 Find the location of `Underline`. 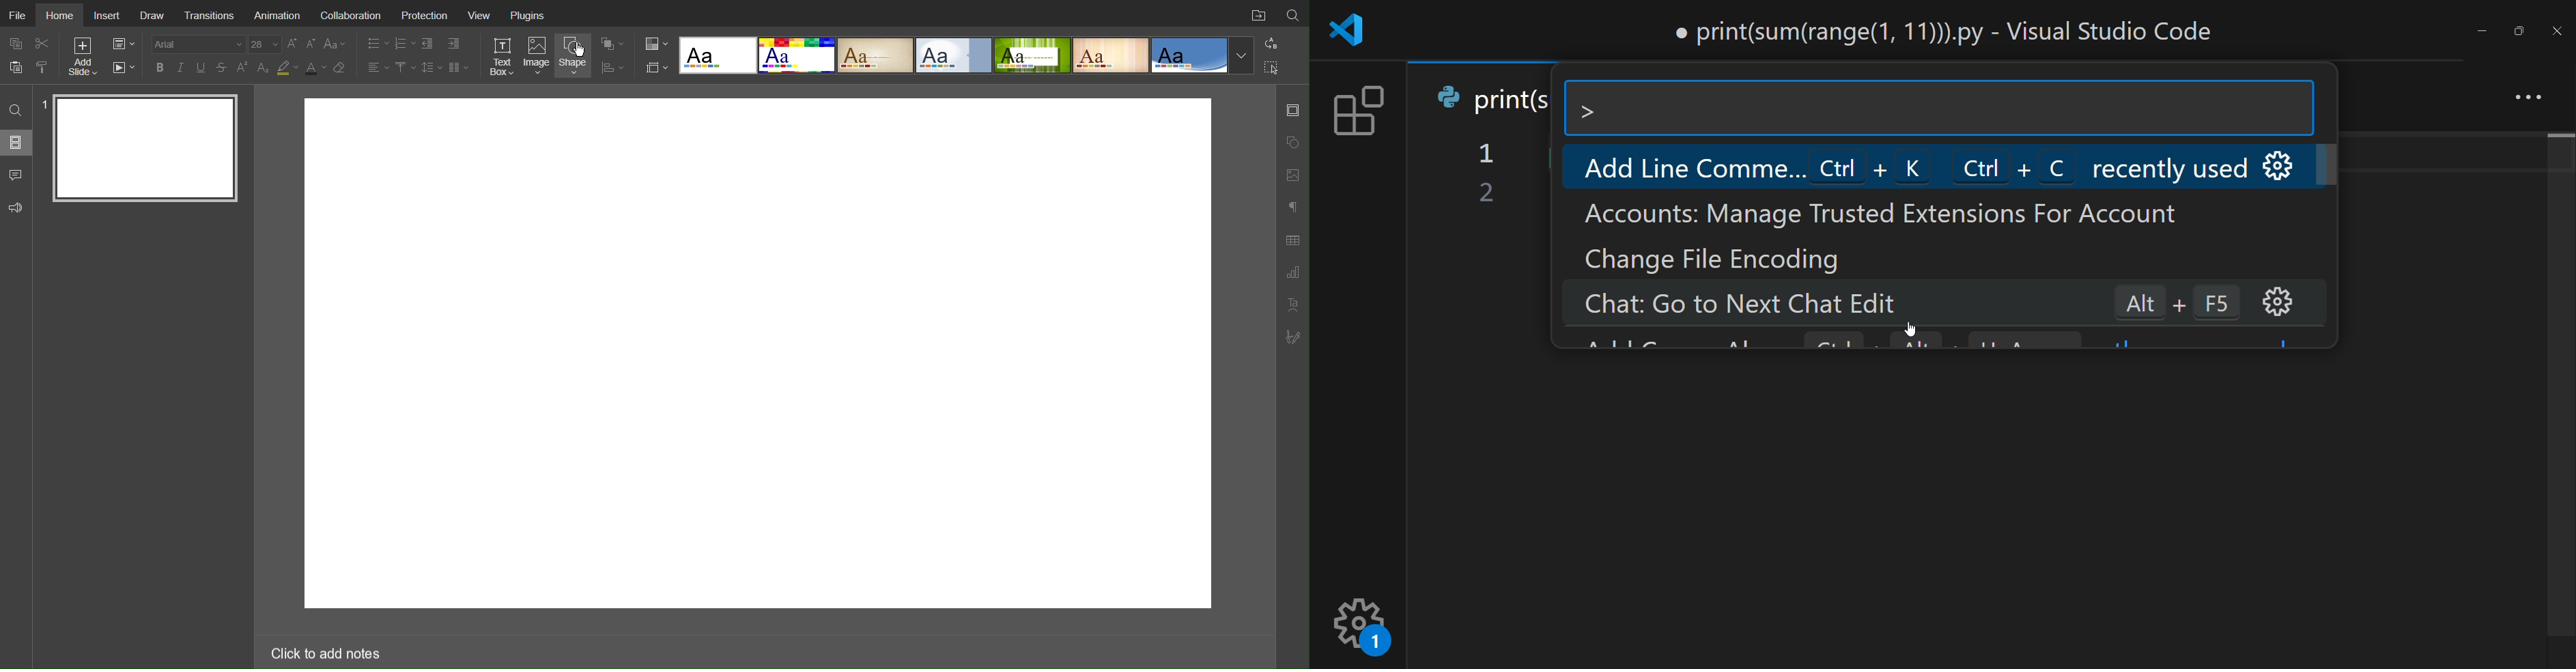

Underline is located at coordinates (202, 68).